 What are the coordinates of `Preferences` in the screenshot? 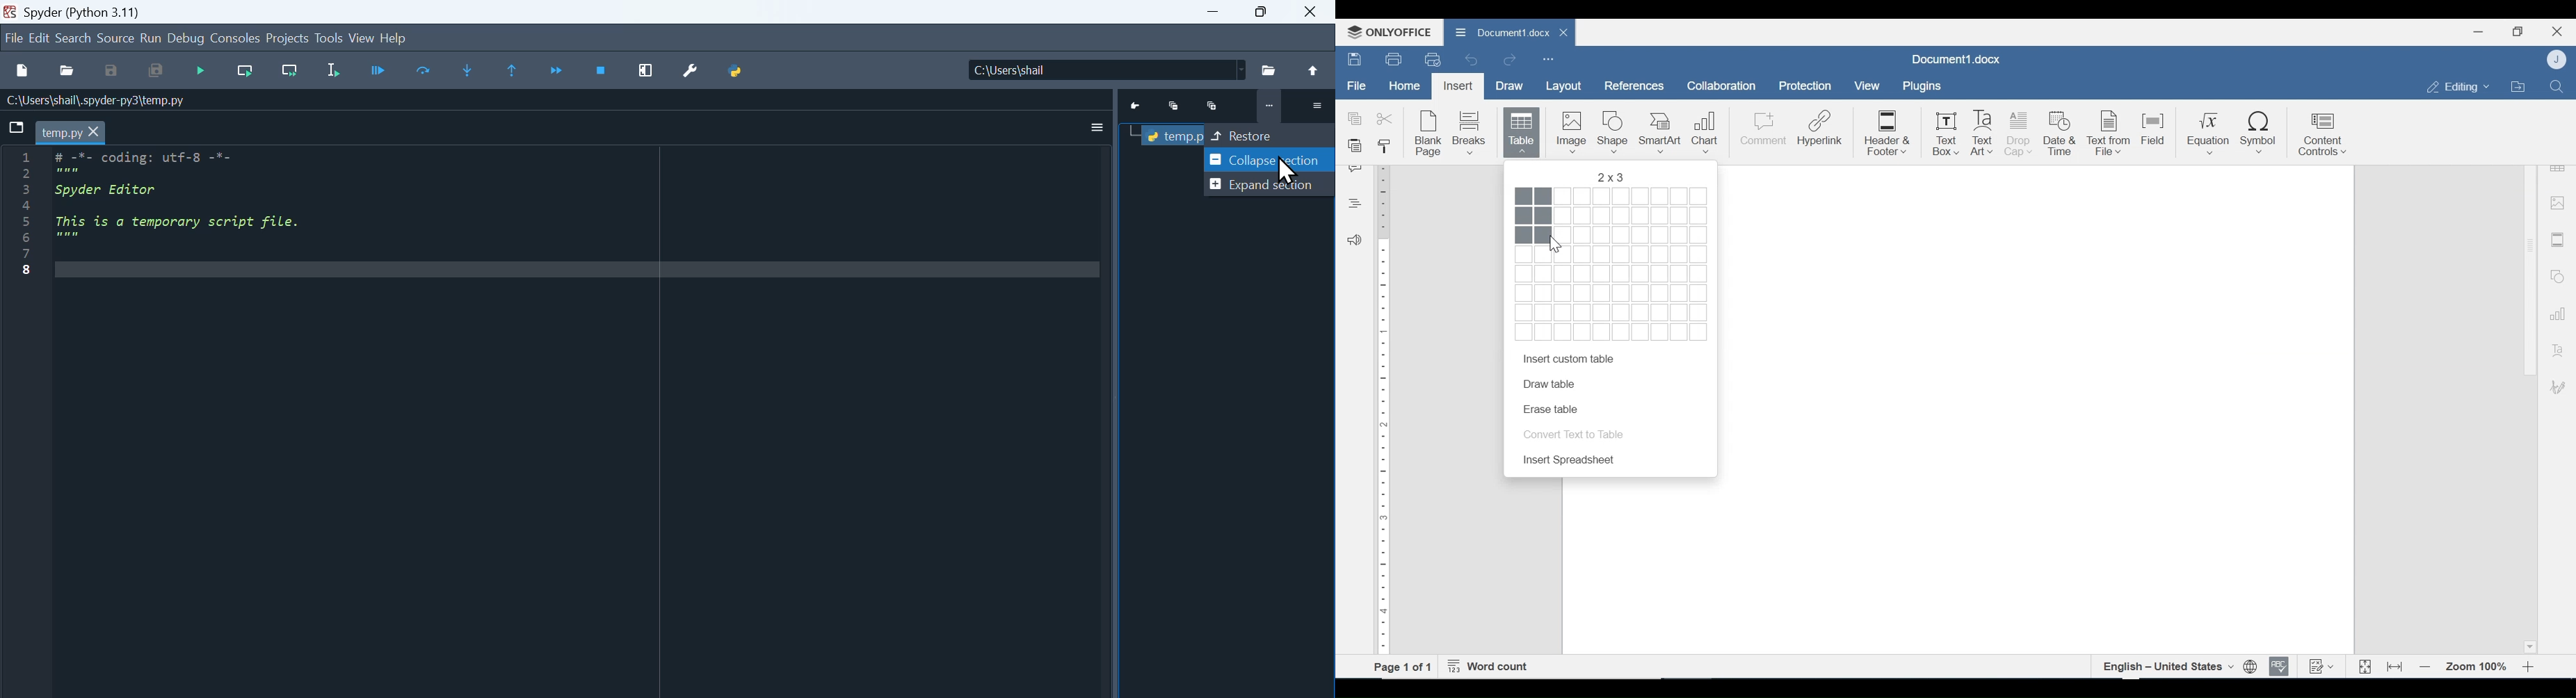 It's located at (691, 72).